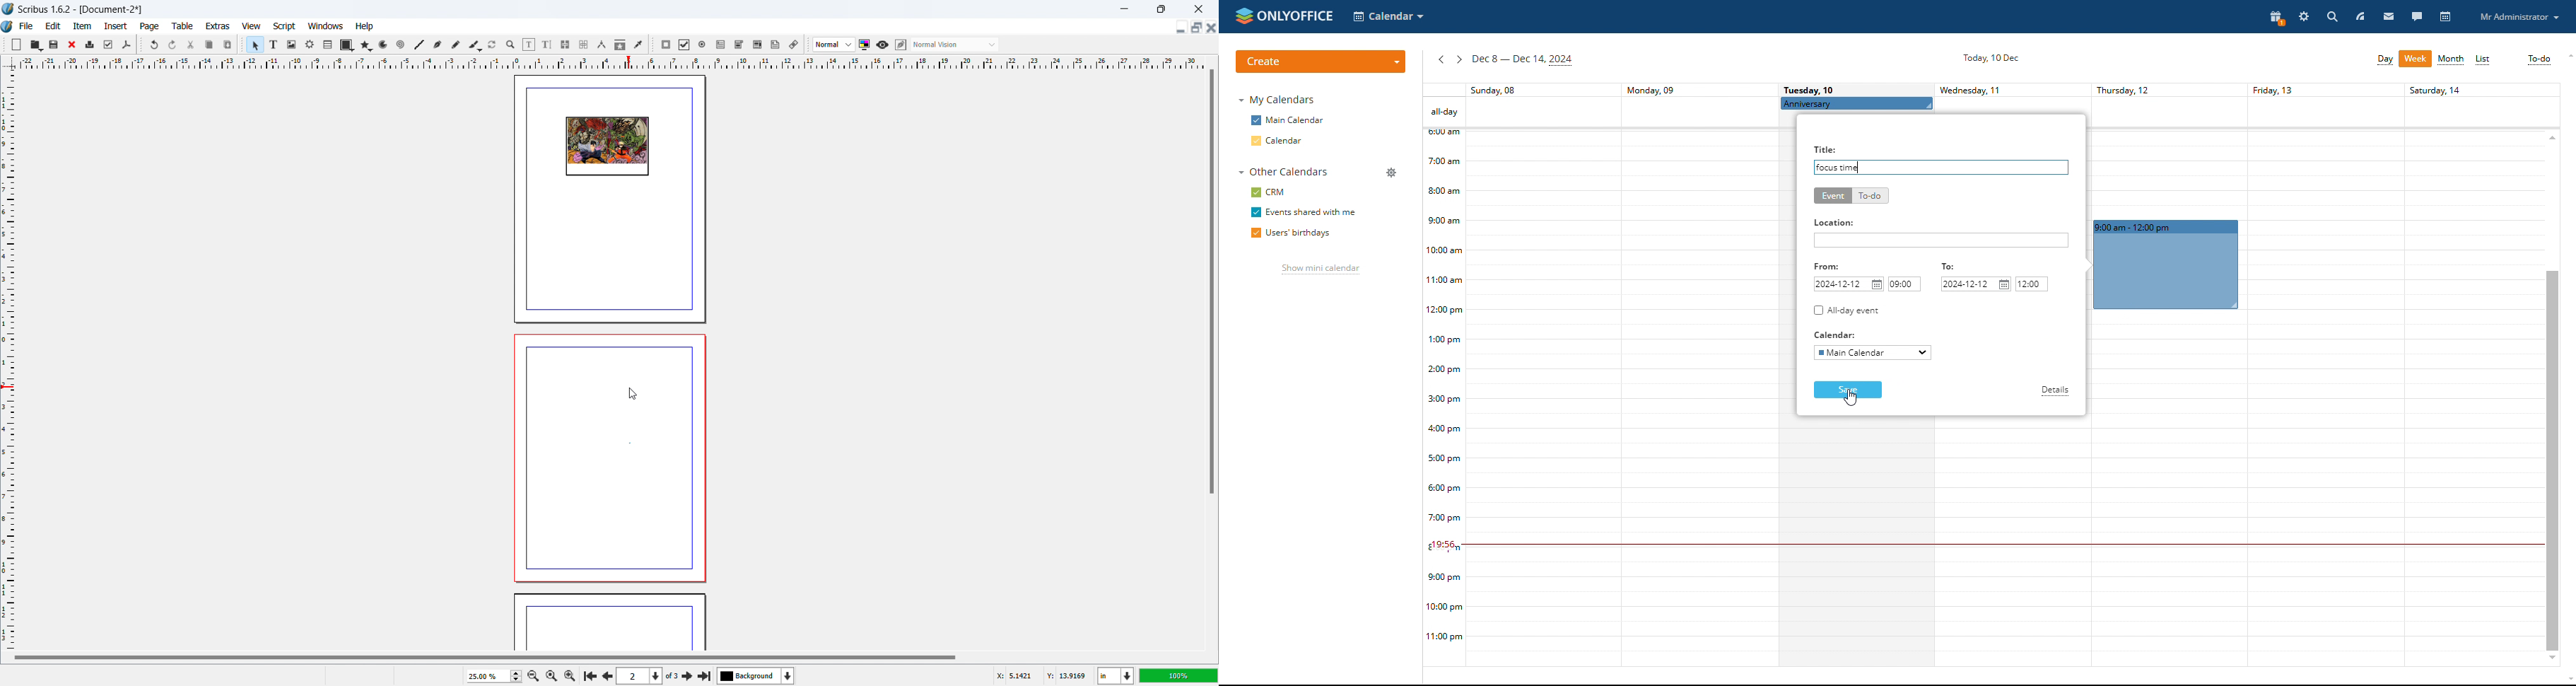  What do you see at coordinates (551, 675) in the screenshot?
I see `zoom to 100%` at bounding box center [551, 675].